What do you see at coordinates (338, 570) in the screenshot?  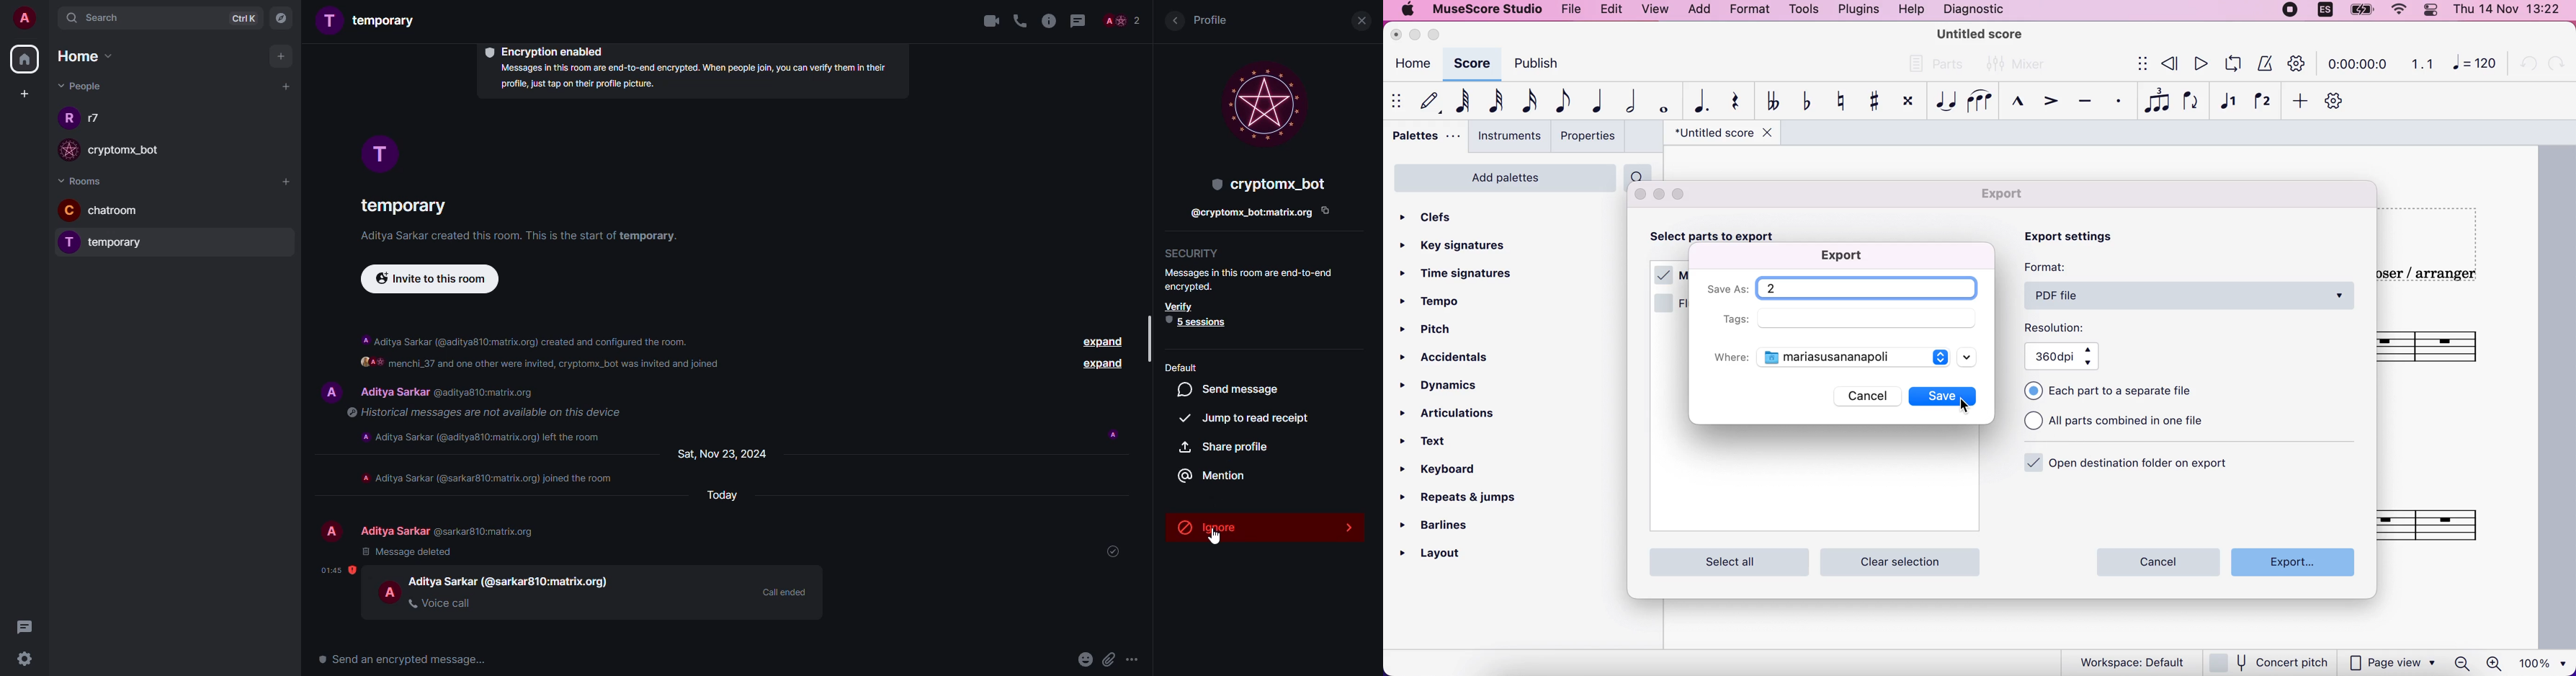 I see `time` at bounding box center [338, 570].